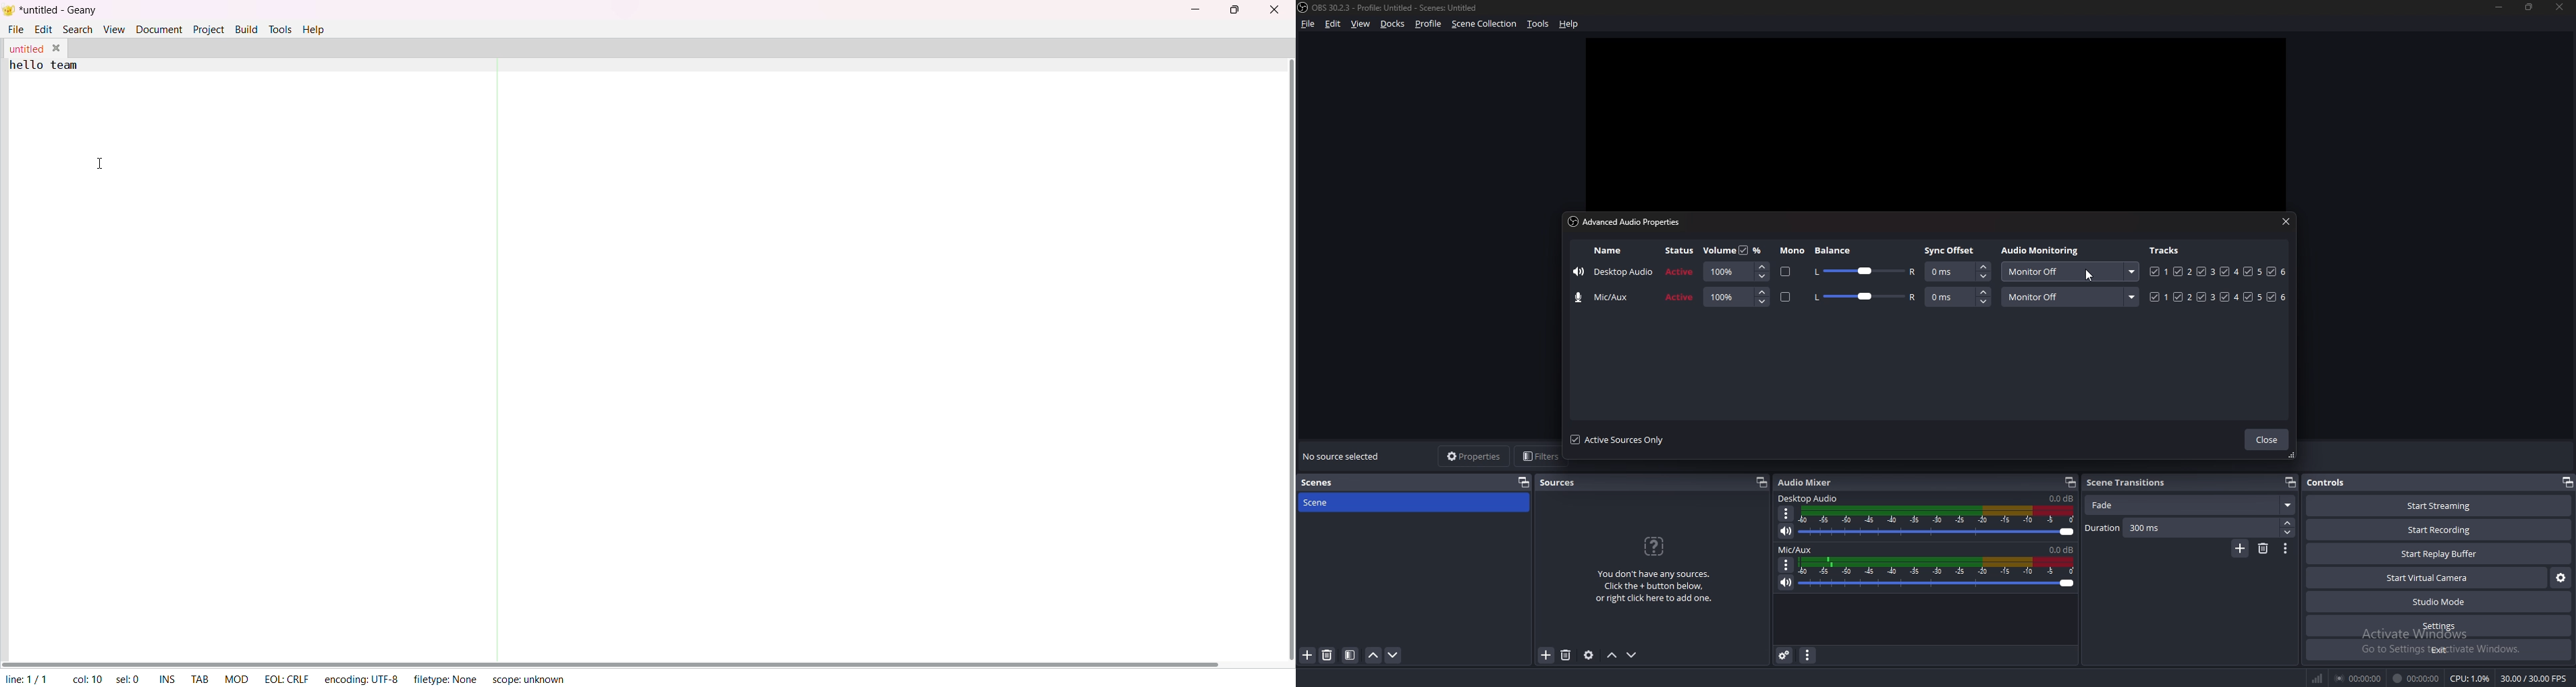 The width and height of the screenshot is (2576, 700). What do you see at coordinates (1334, 23) in the screenshot?
I see `edit` at bounding box center [1334, 23].